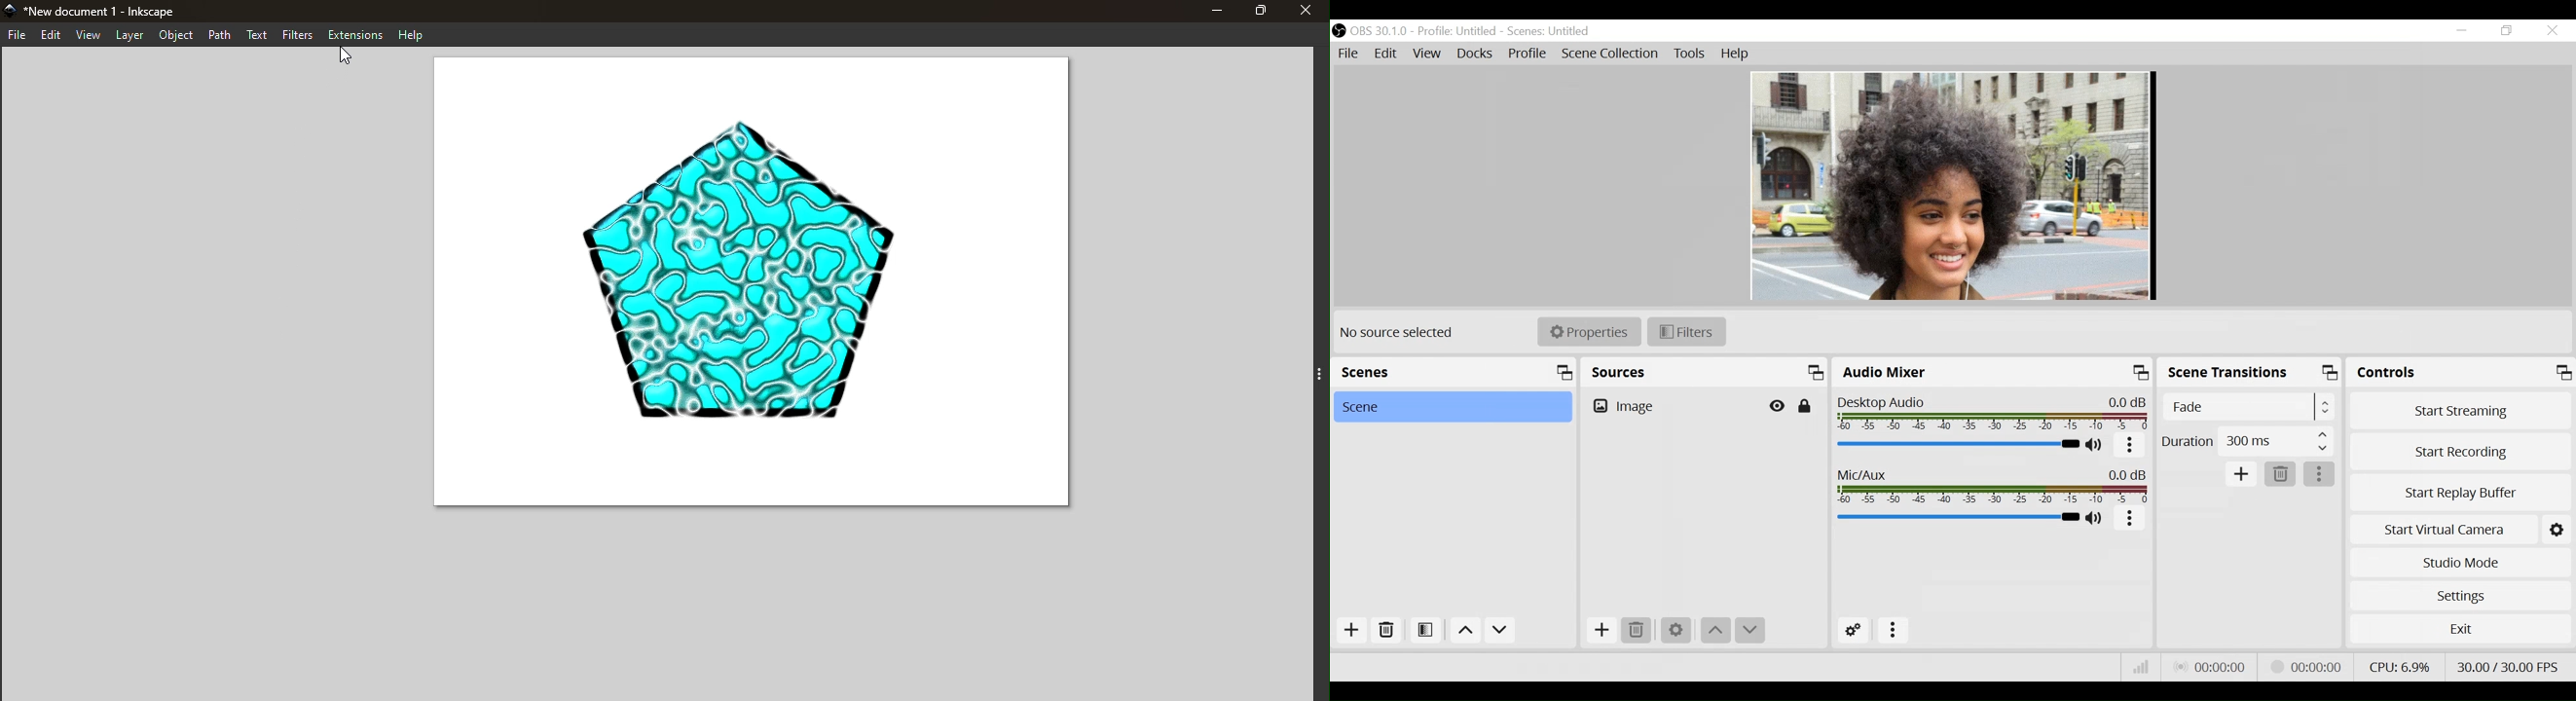 This screenshot has width=2576, height=728. Describe the element at coordinates (1737, 55) in the screenshot. I see `Help` at that location.